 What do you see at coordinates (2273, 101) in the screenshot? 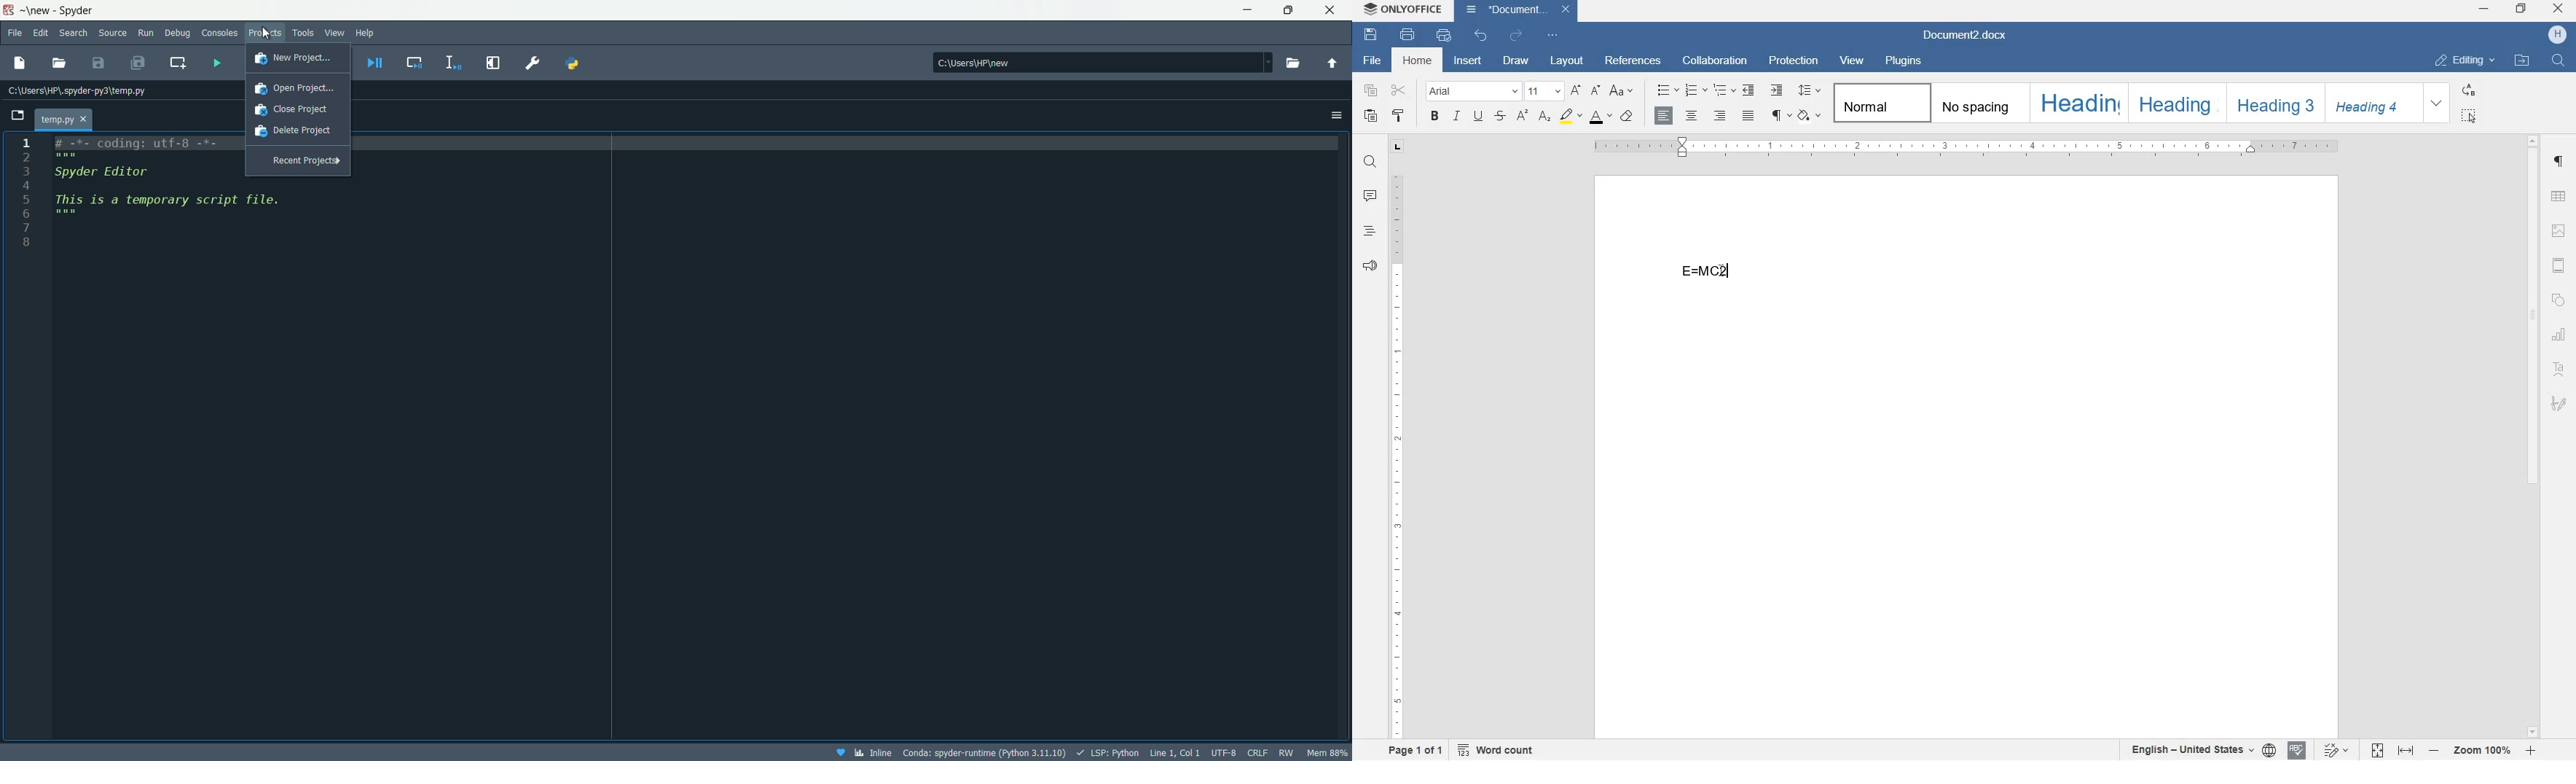
I see `Heading 3` at bounding box center [2273, 101].